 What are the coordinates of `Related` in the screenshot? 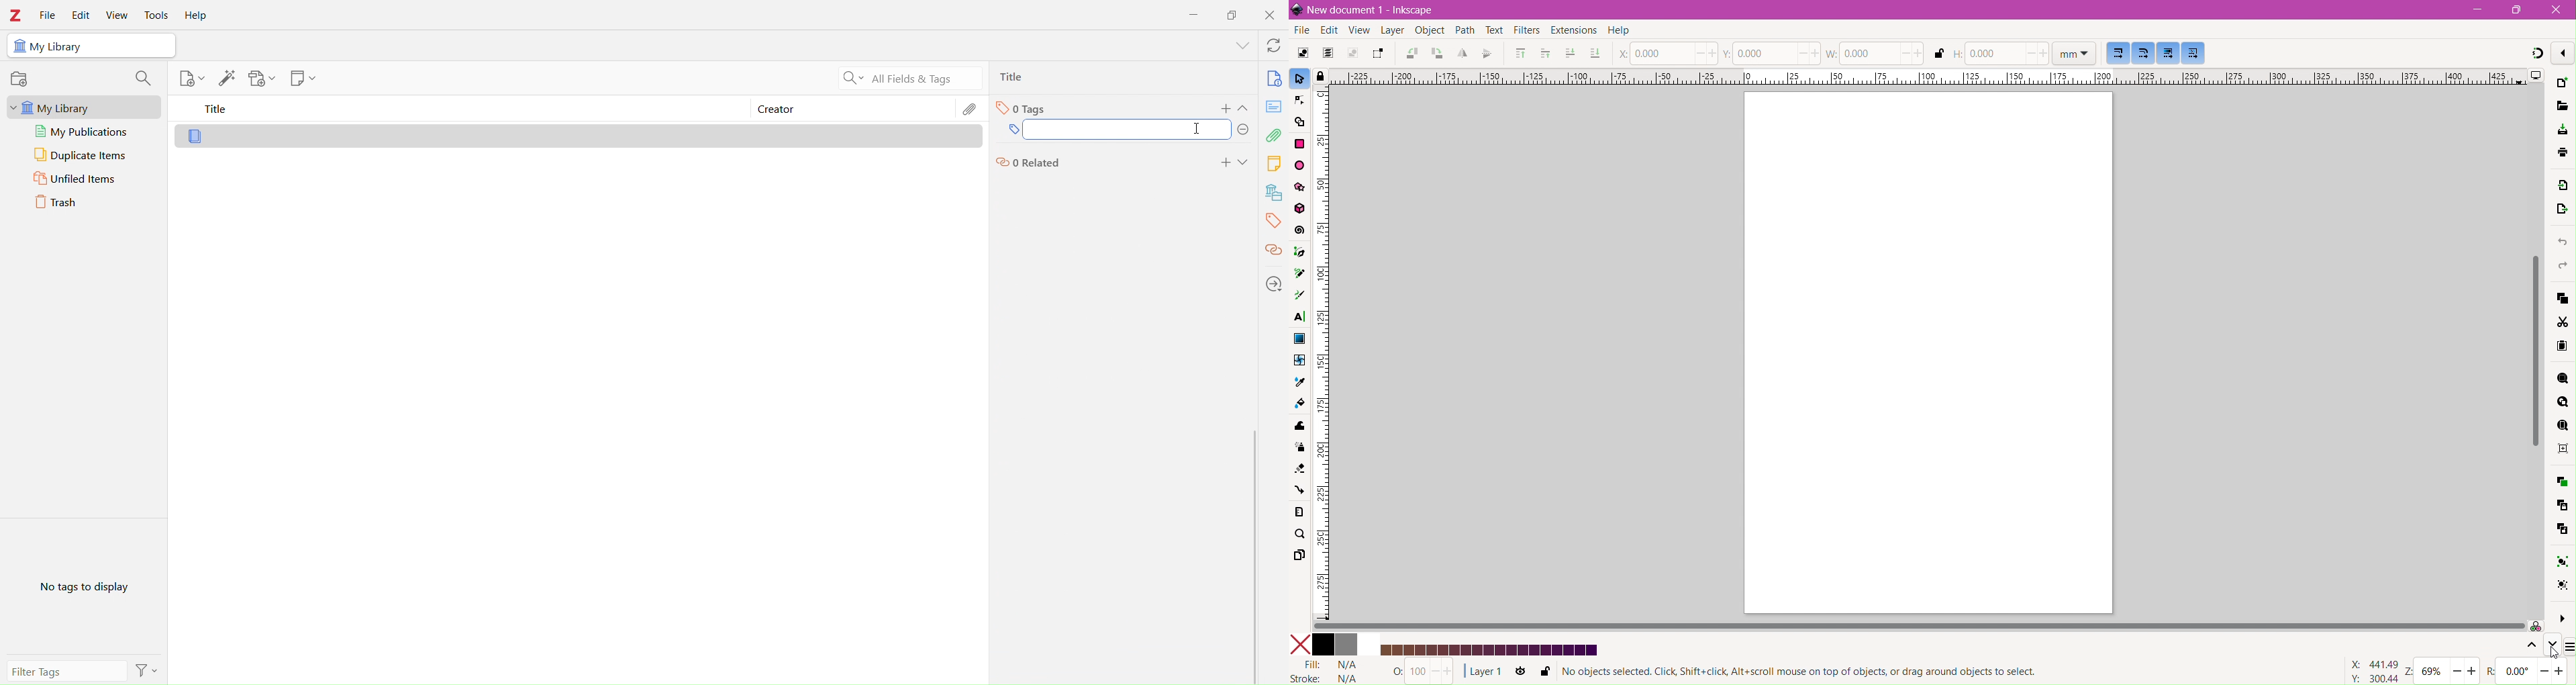 It's located at (1028, 163).